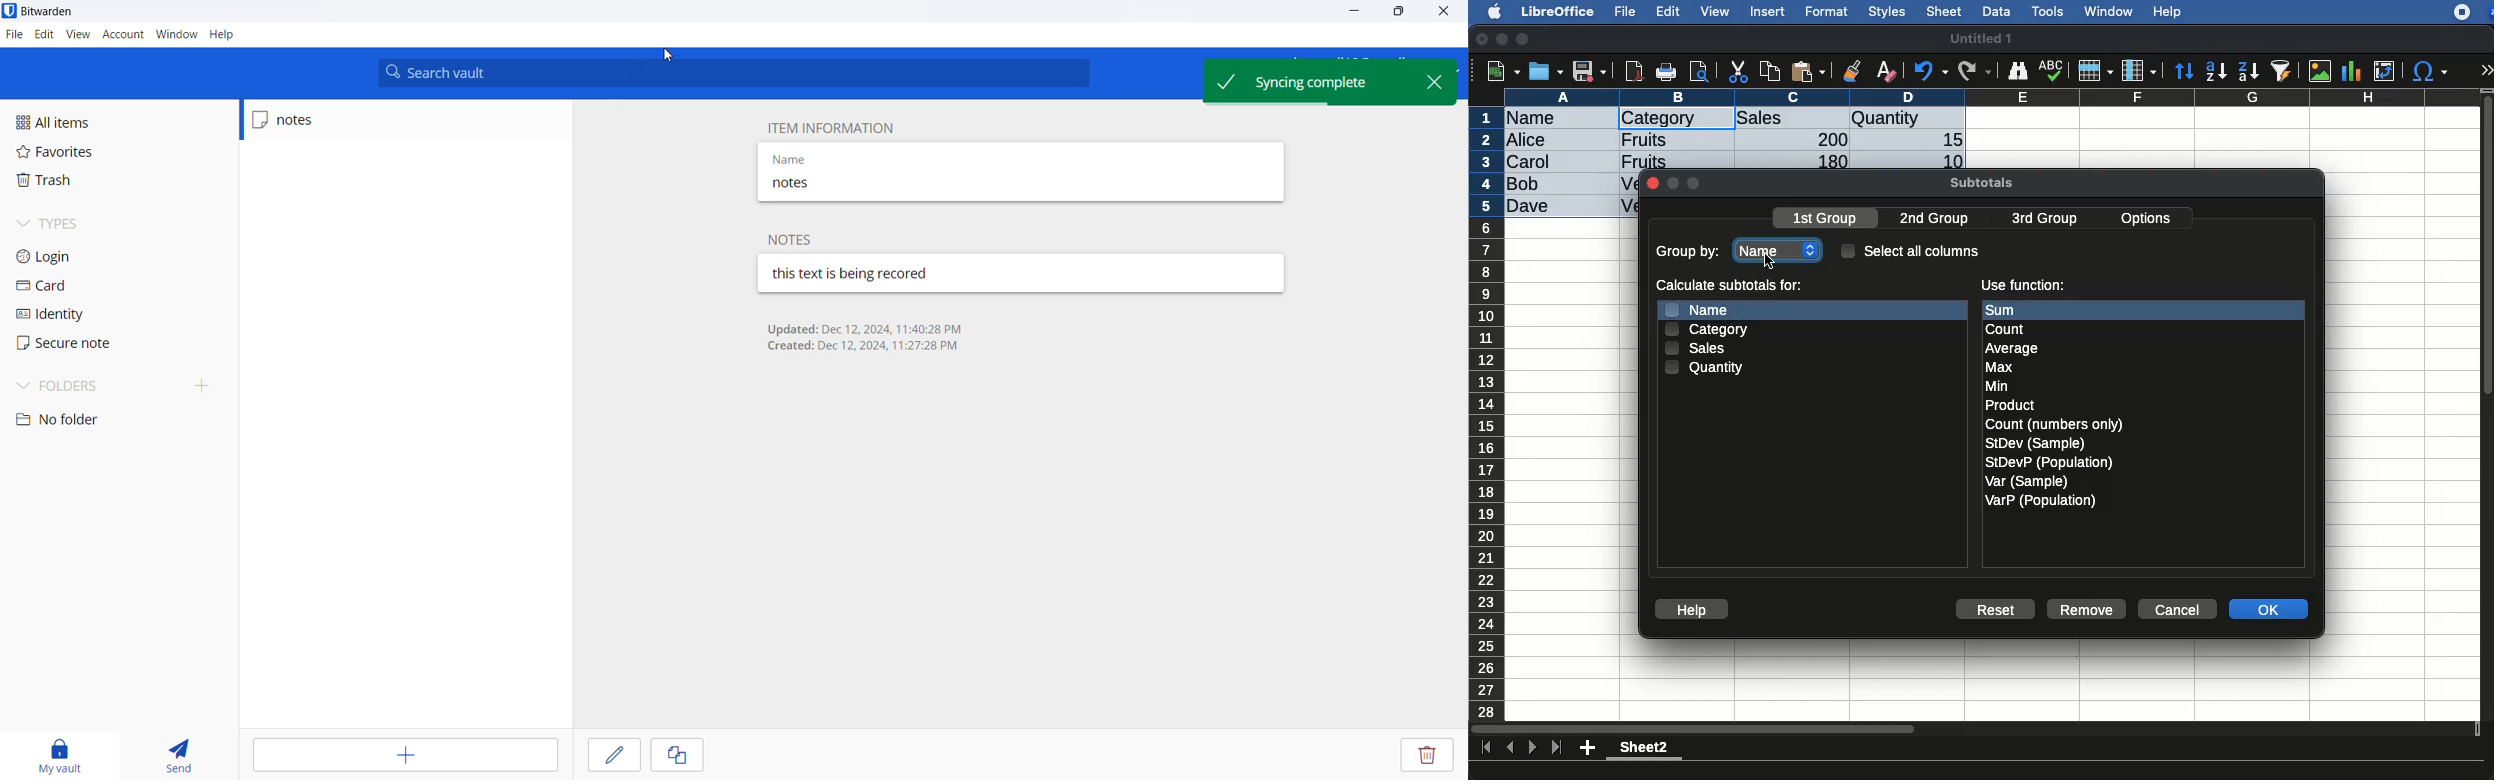  I want to click on last sheet, so click(1556, 748).